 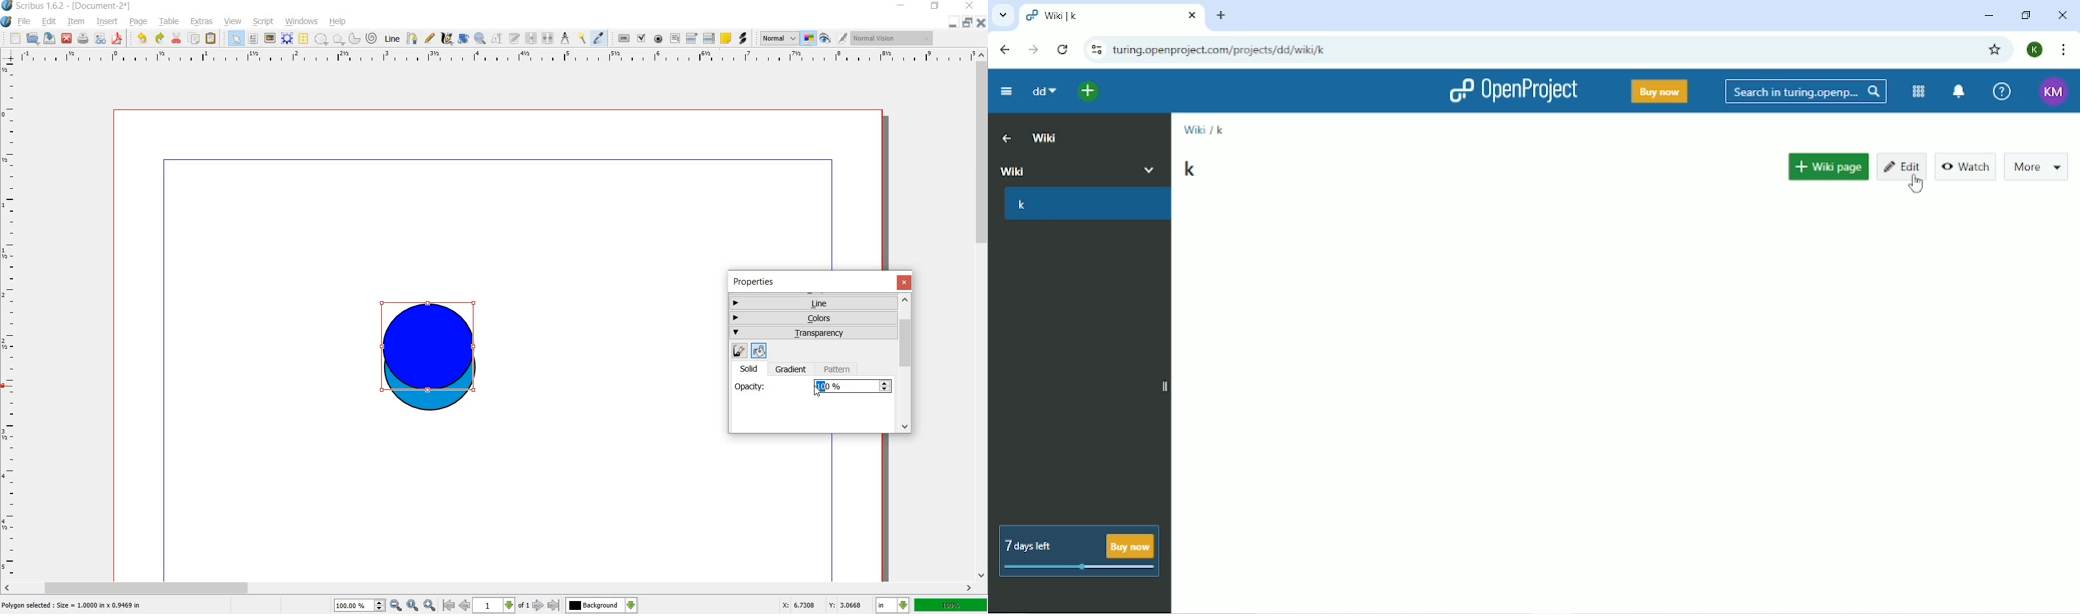 What do you see at coordinates (75, 6) in the screenshot?
I see `scribus 1.6.2 - [document-2*]` at bounding box center [75, 6].